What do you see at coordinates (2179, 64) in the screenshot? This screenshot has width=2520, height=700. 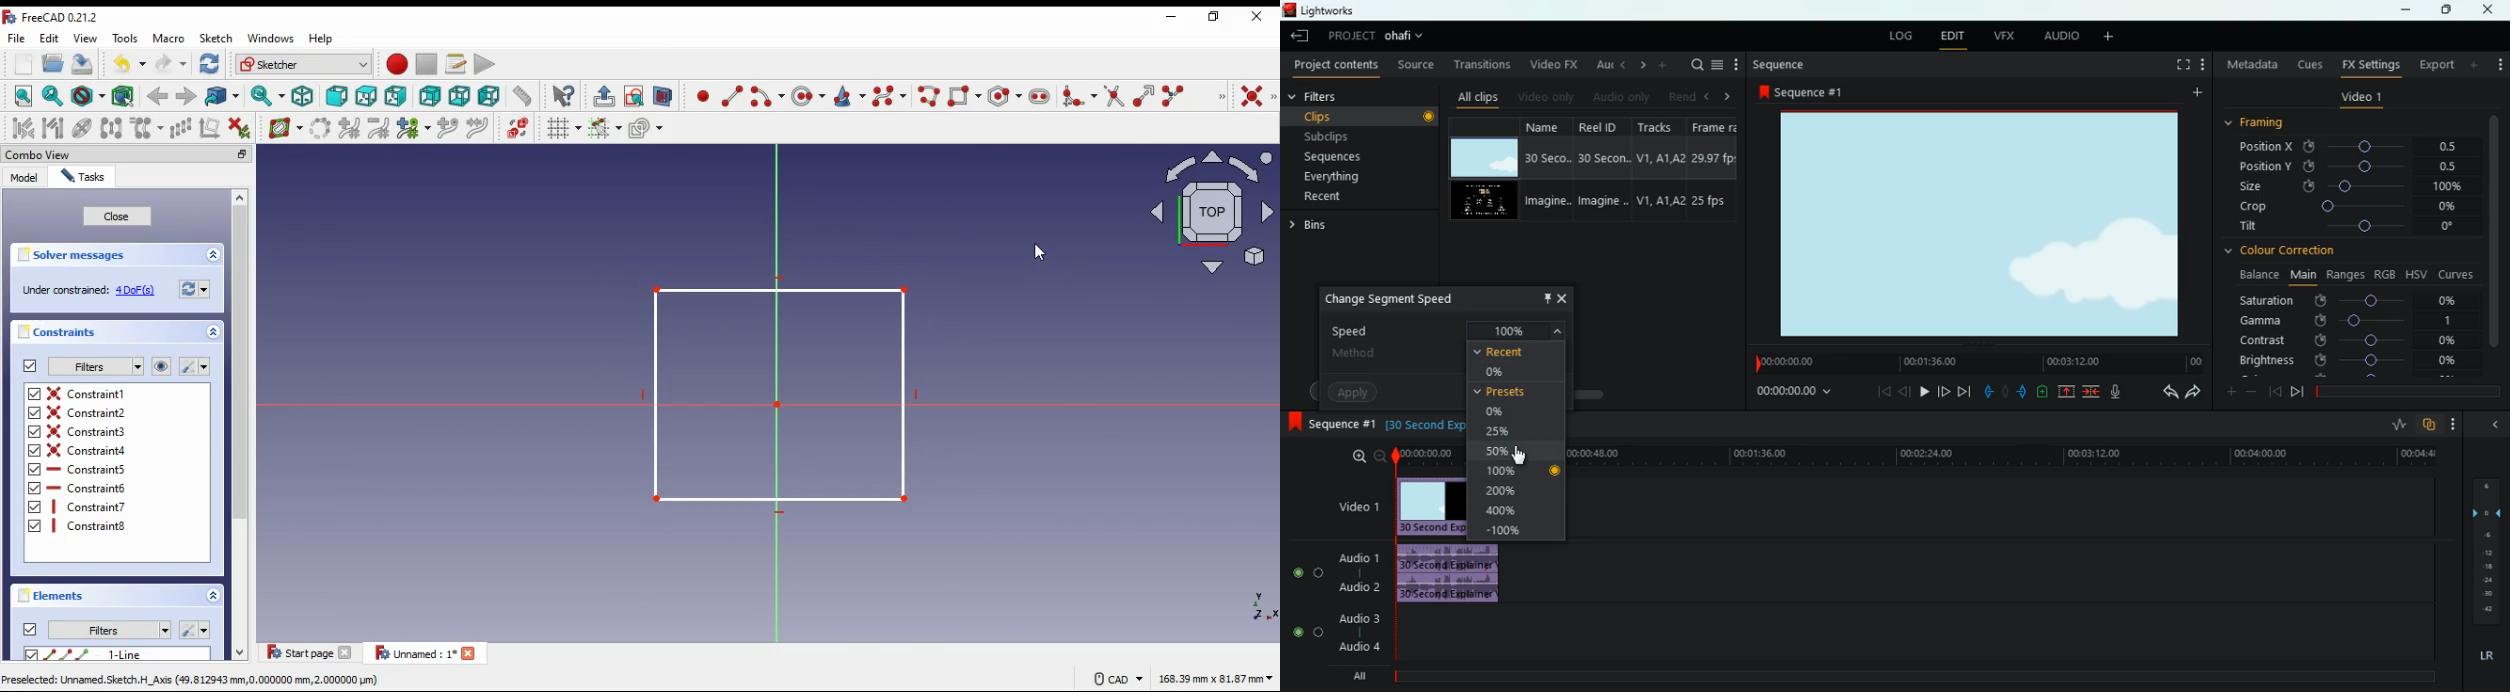 I see `screen` at bounding box center [2179, 64].